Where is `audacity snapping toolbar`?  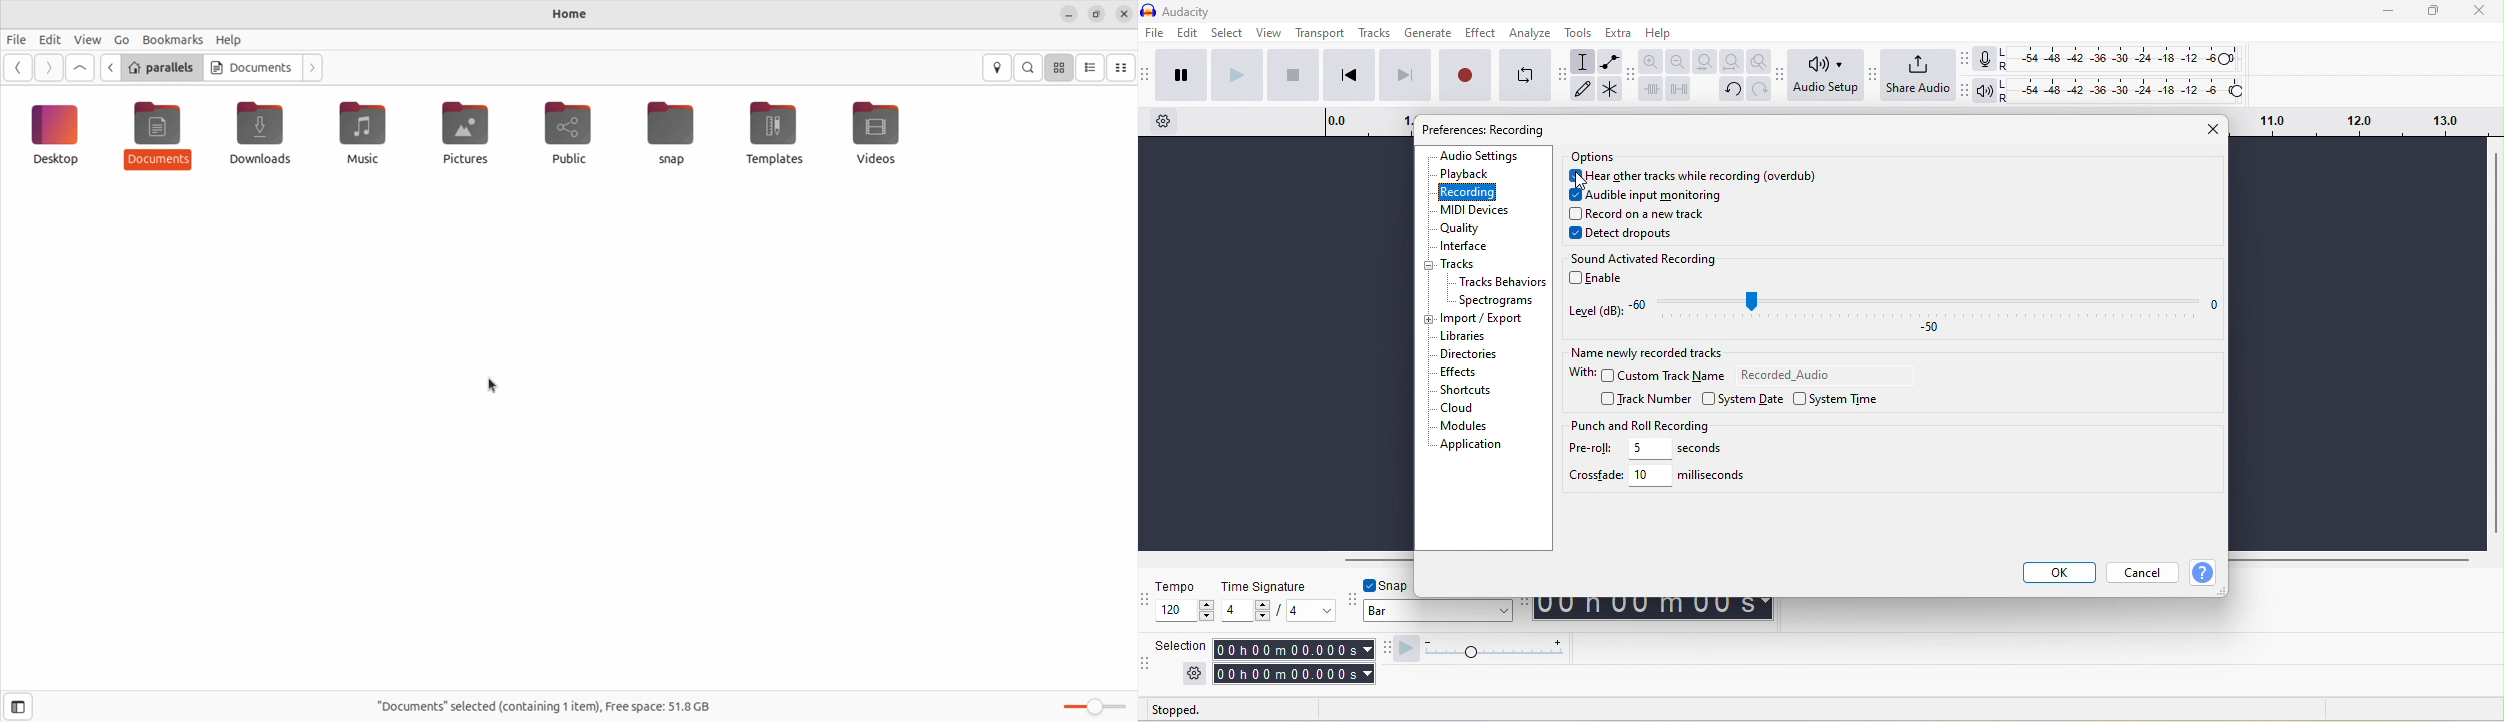 audacity snapping toolbar is located at coordinates (1354, 598).